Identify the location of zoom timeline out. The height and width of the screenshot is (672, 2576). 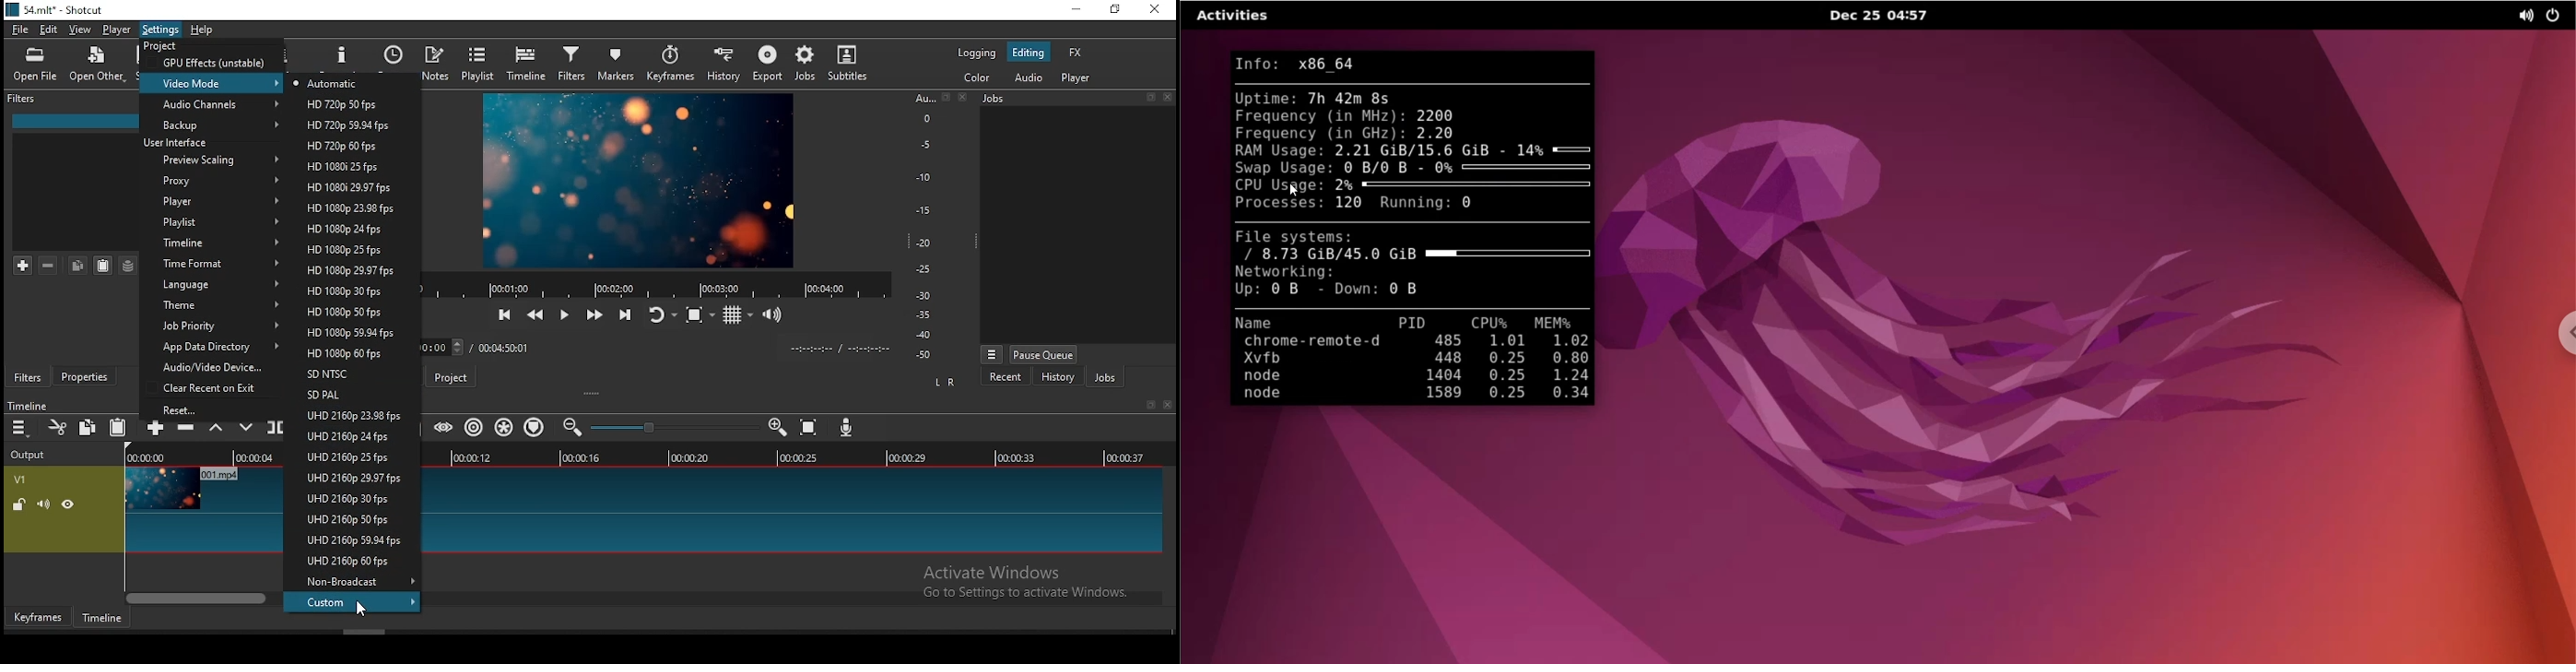
(780, 427).